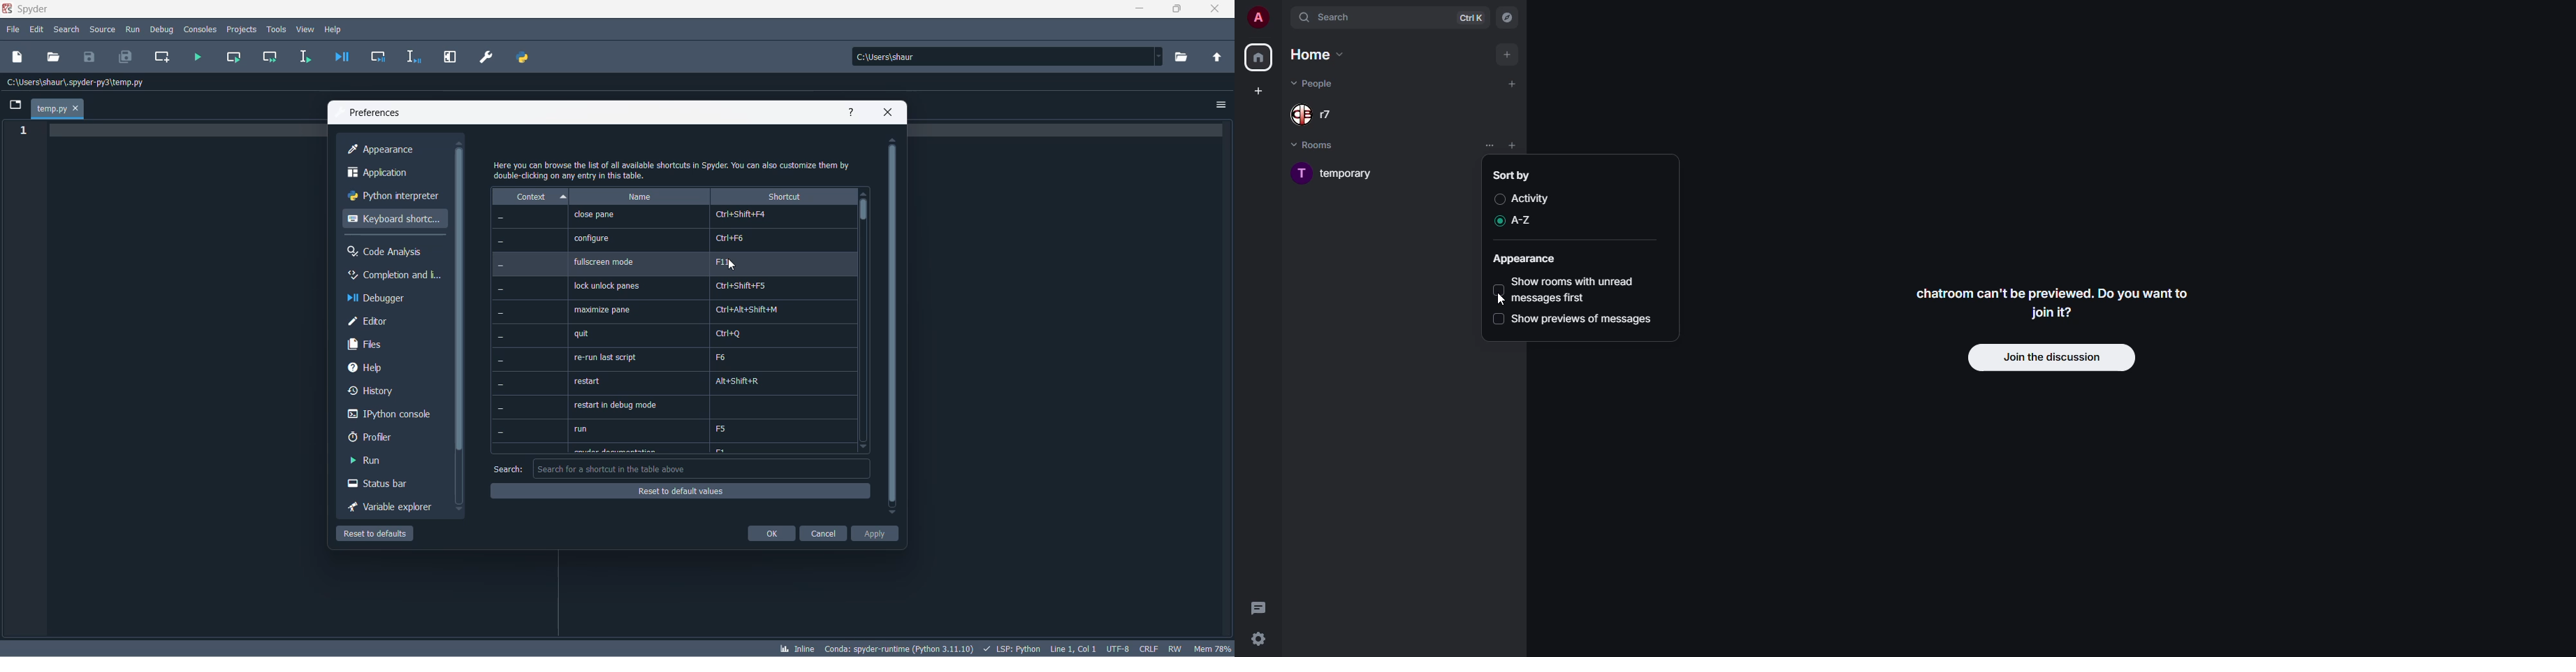  What do you see at coordinates (1496, 319) in the screenshot?
I see `disabled` at bounding box center [1496, 319].